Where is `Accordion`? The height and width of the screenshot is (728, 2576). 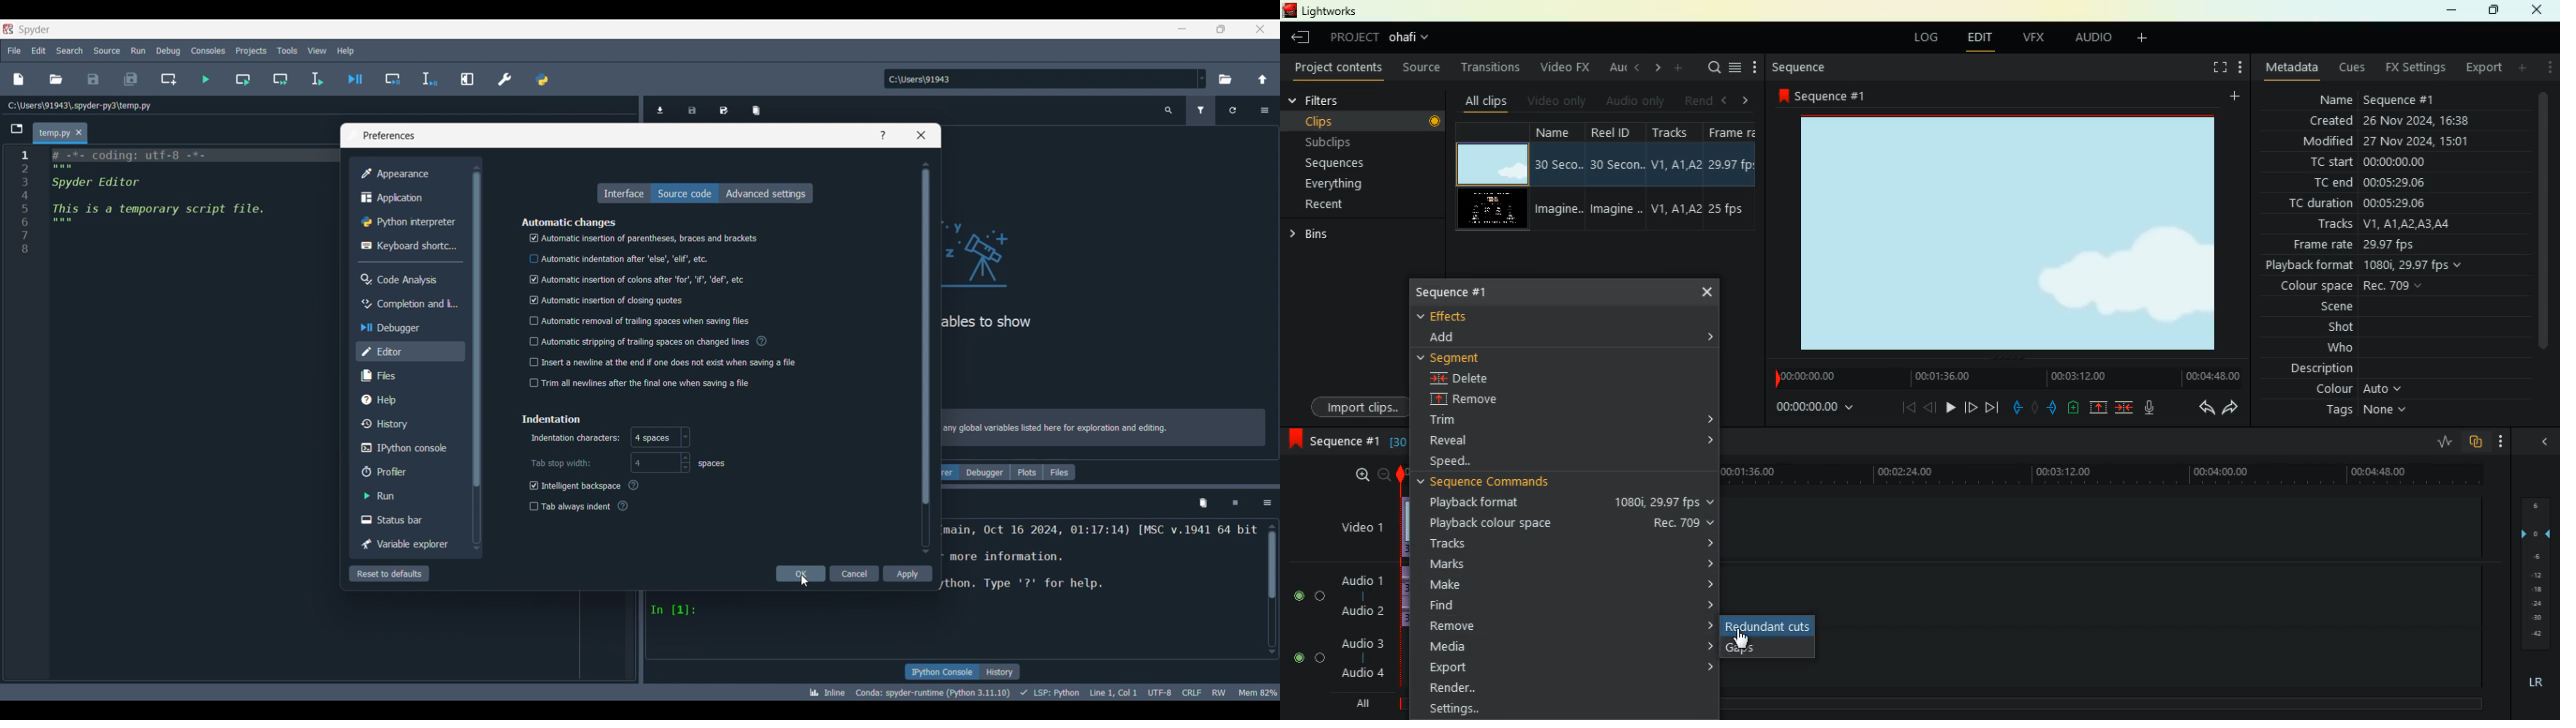
Accordion is located at coordinates (1710, 417).